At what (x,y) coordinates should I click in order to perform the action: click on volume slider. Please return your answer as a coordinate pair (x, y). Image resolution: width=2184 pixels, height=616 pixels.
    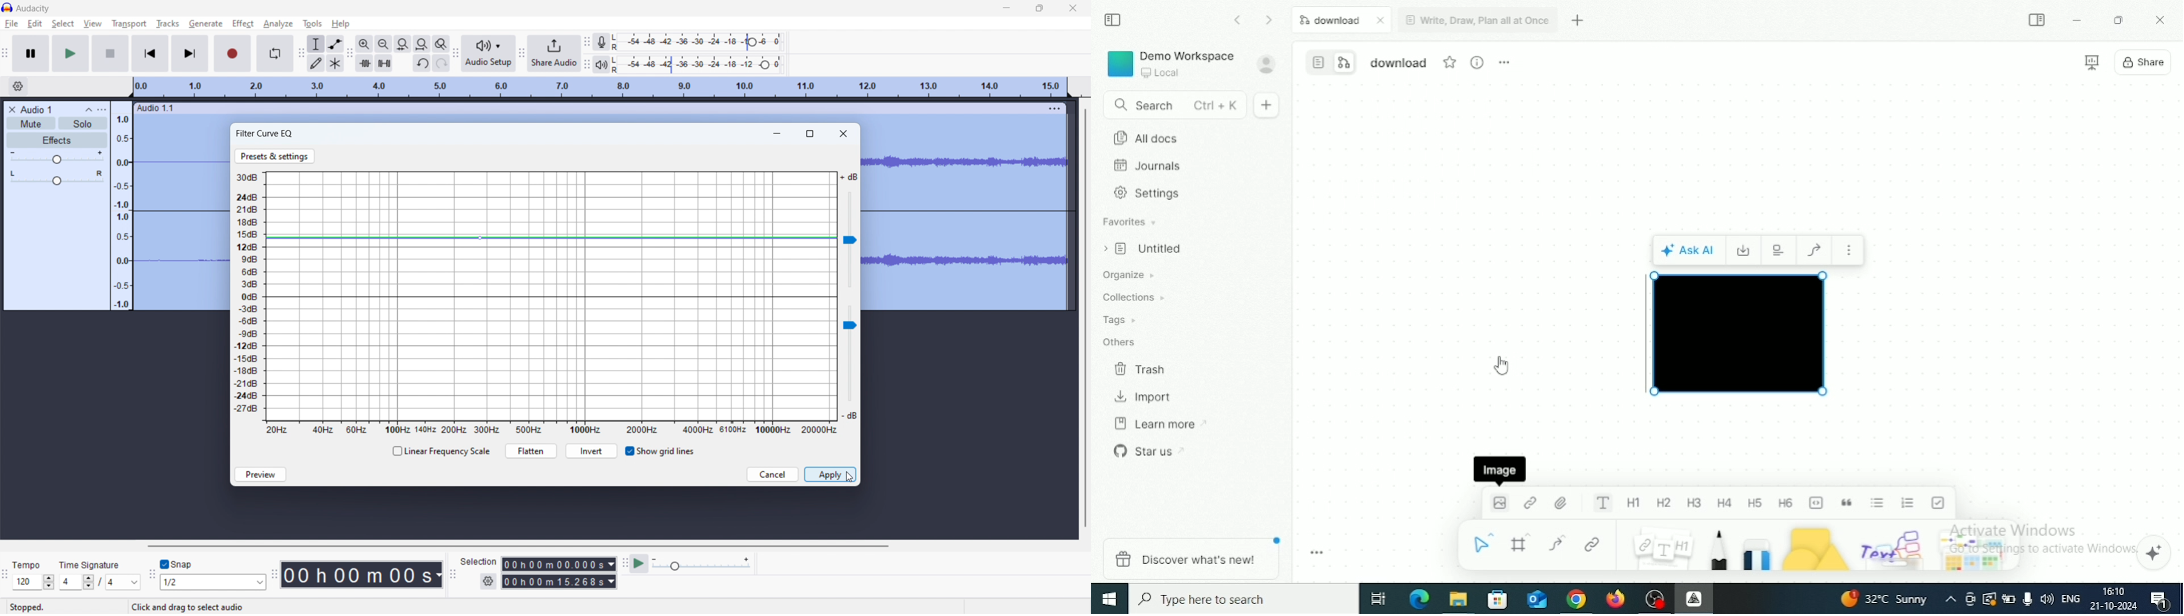
    Looking at the image, I should click on (850, 231).